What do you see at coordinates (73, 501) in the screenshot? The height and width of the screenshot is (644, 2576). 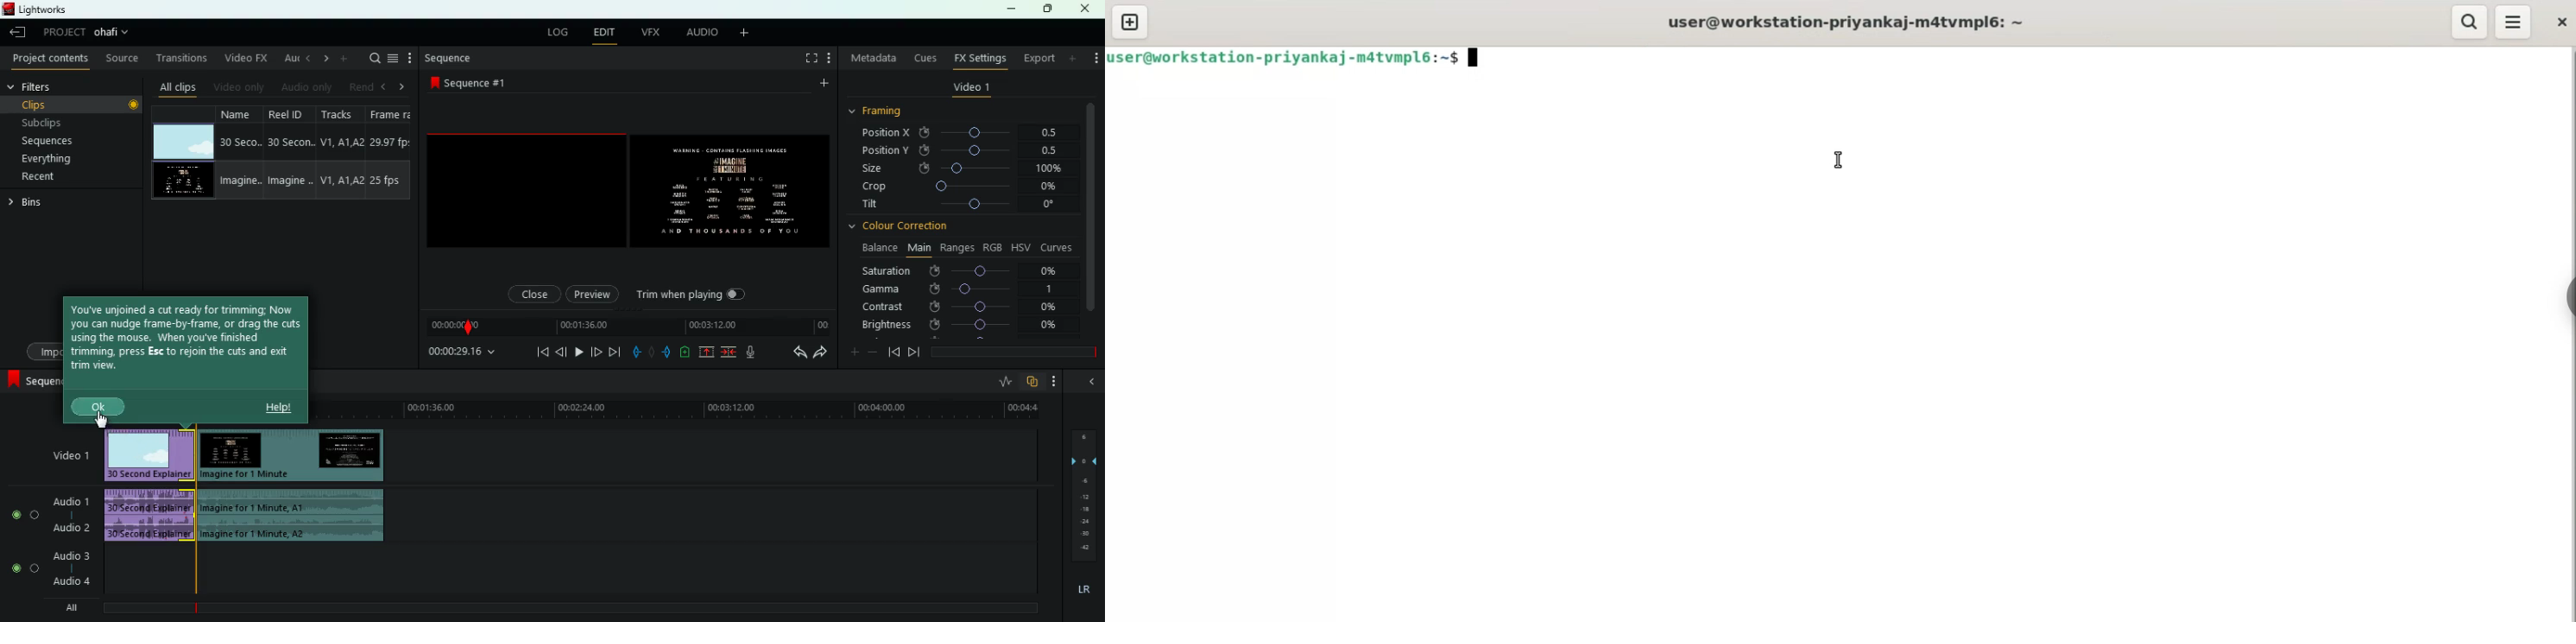 I see `audio 1` at bounding box center [73, 501].